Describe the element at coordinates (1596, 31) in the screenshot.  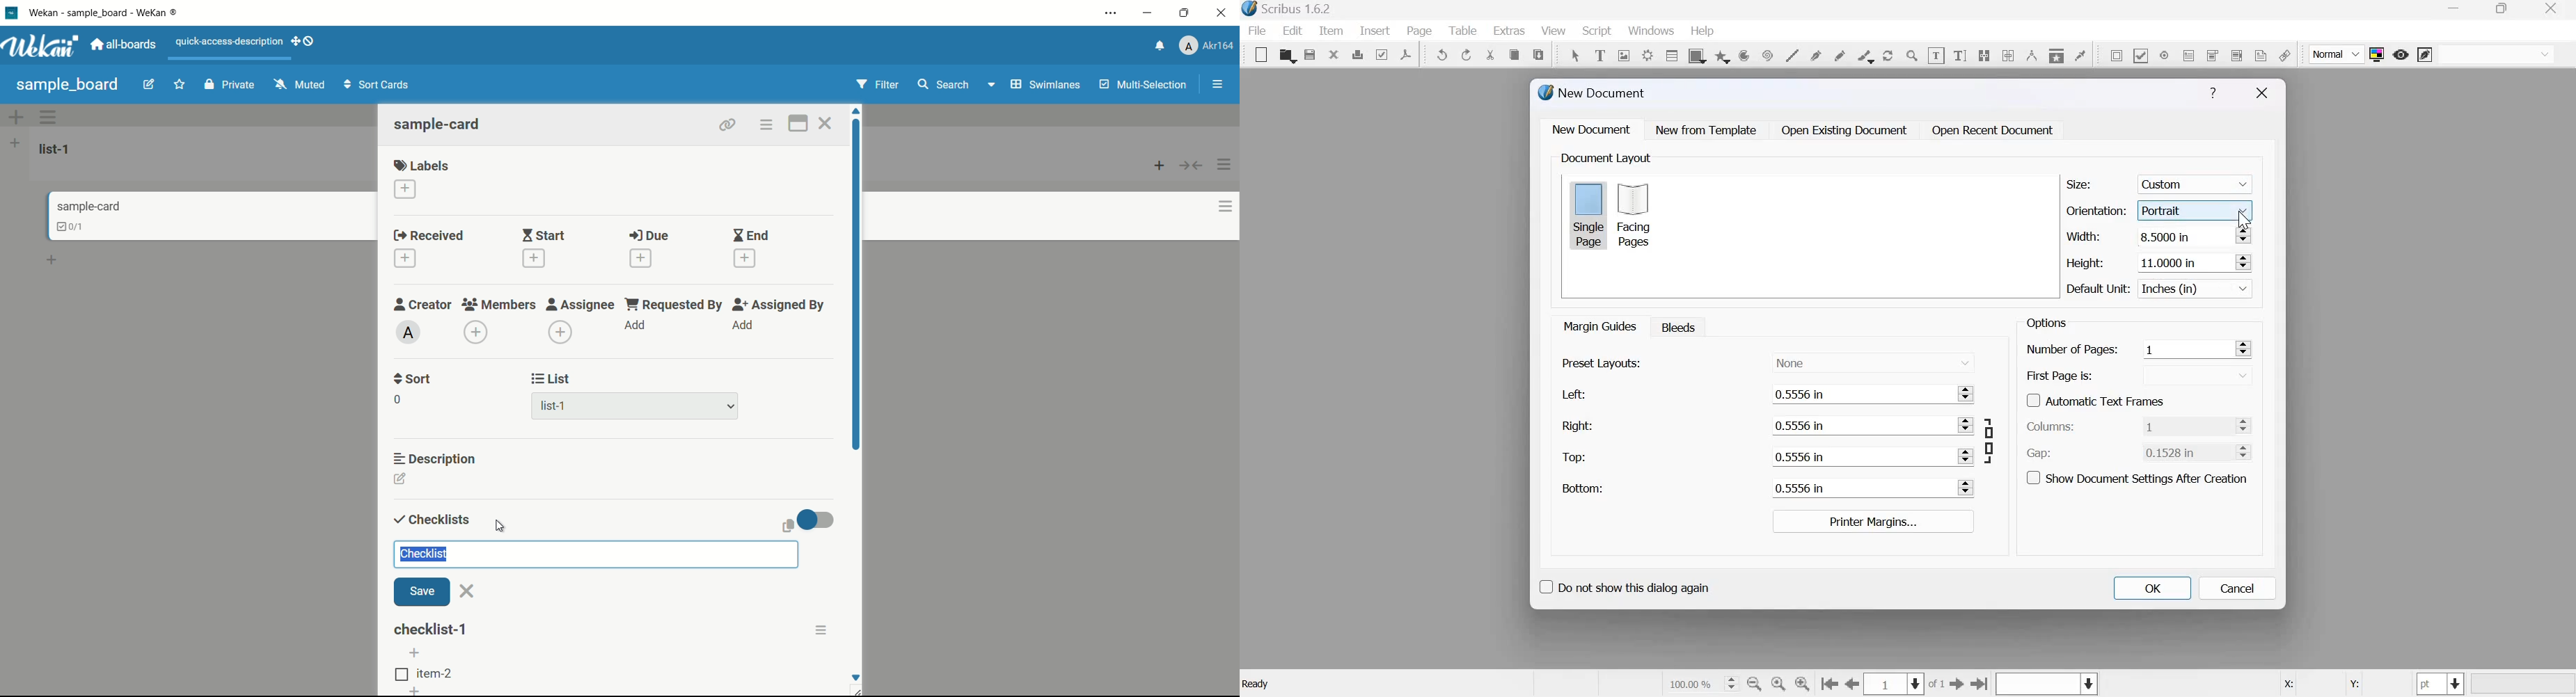
I see `Script` at that location.